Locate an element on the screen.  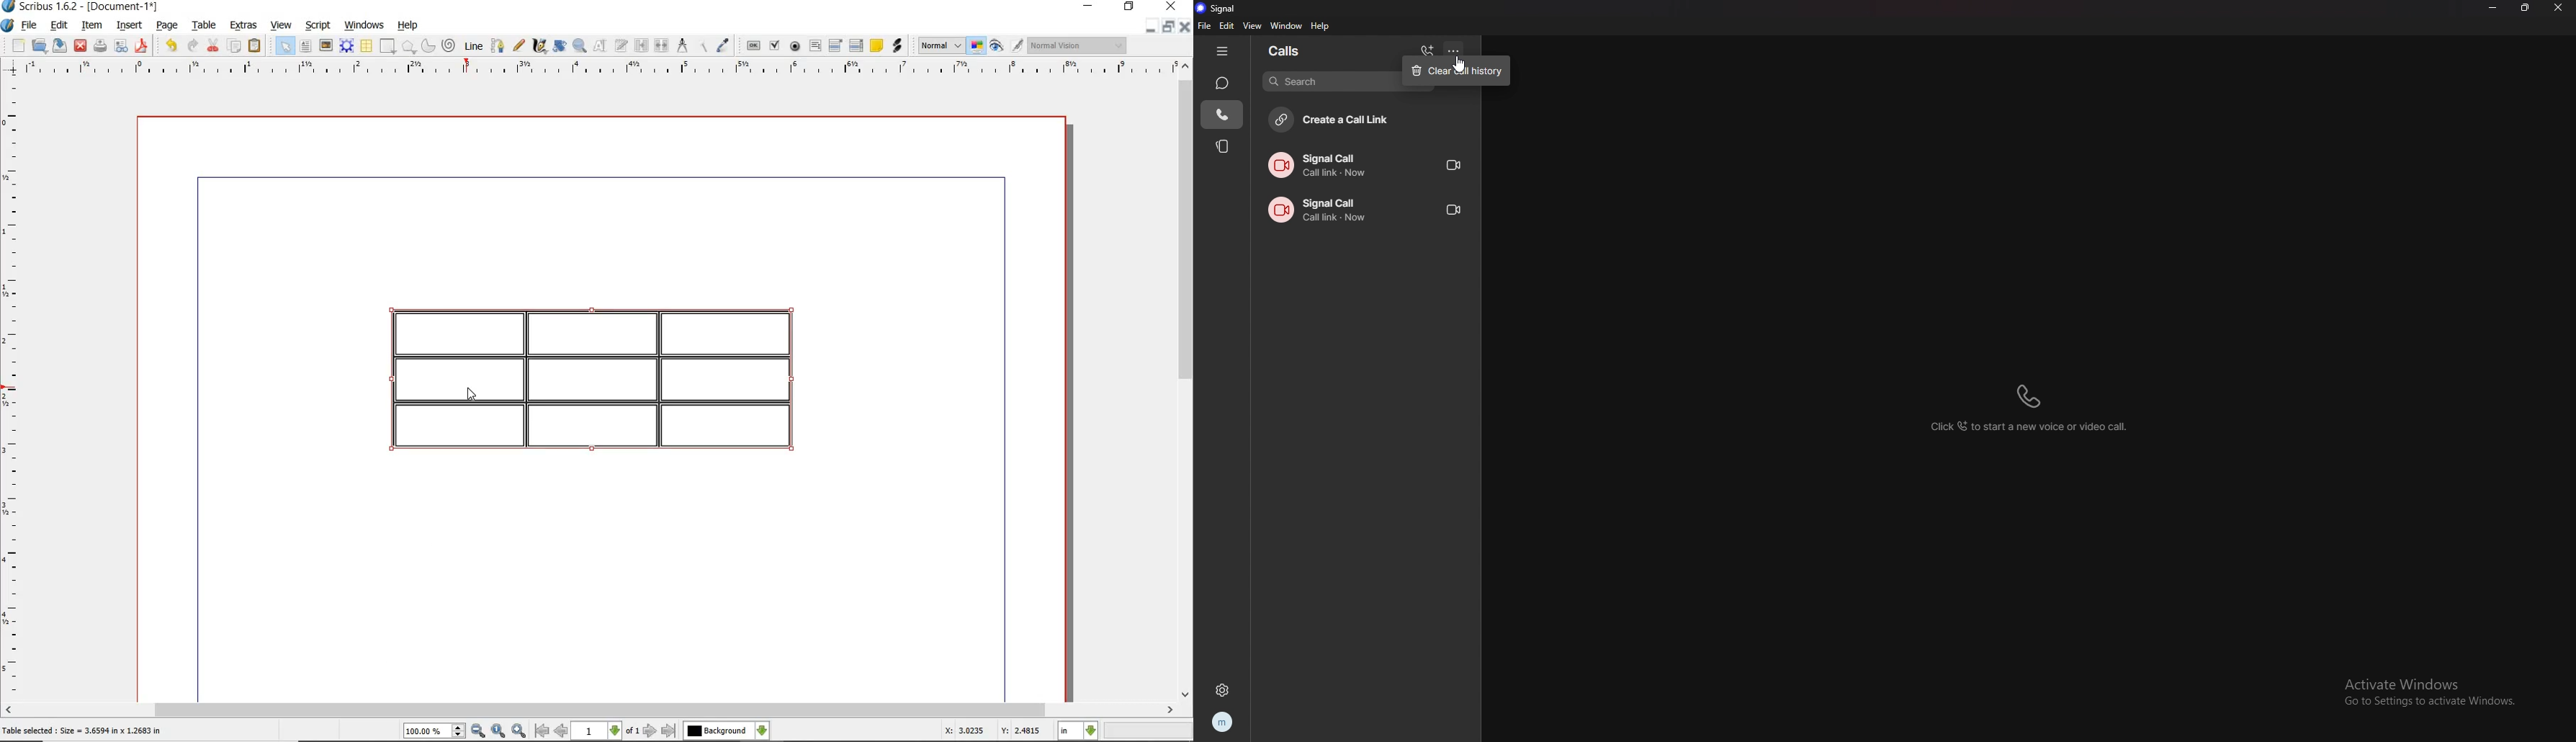
render frame is located at coordinates (347, 47).